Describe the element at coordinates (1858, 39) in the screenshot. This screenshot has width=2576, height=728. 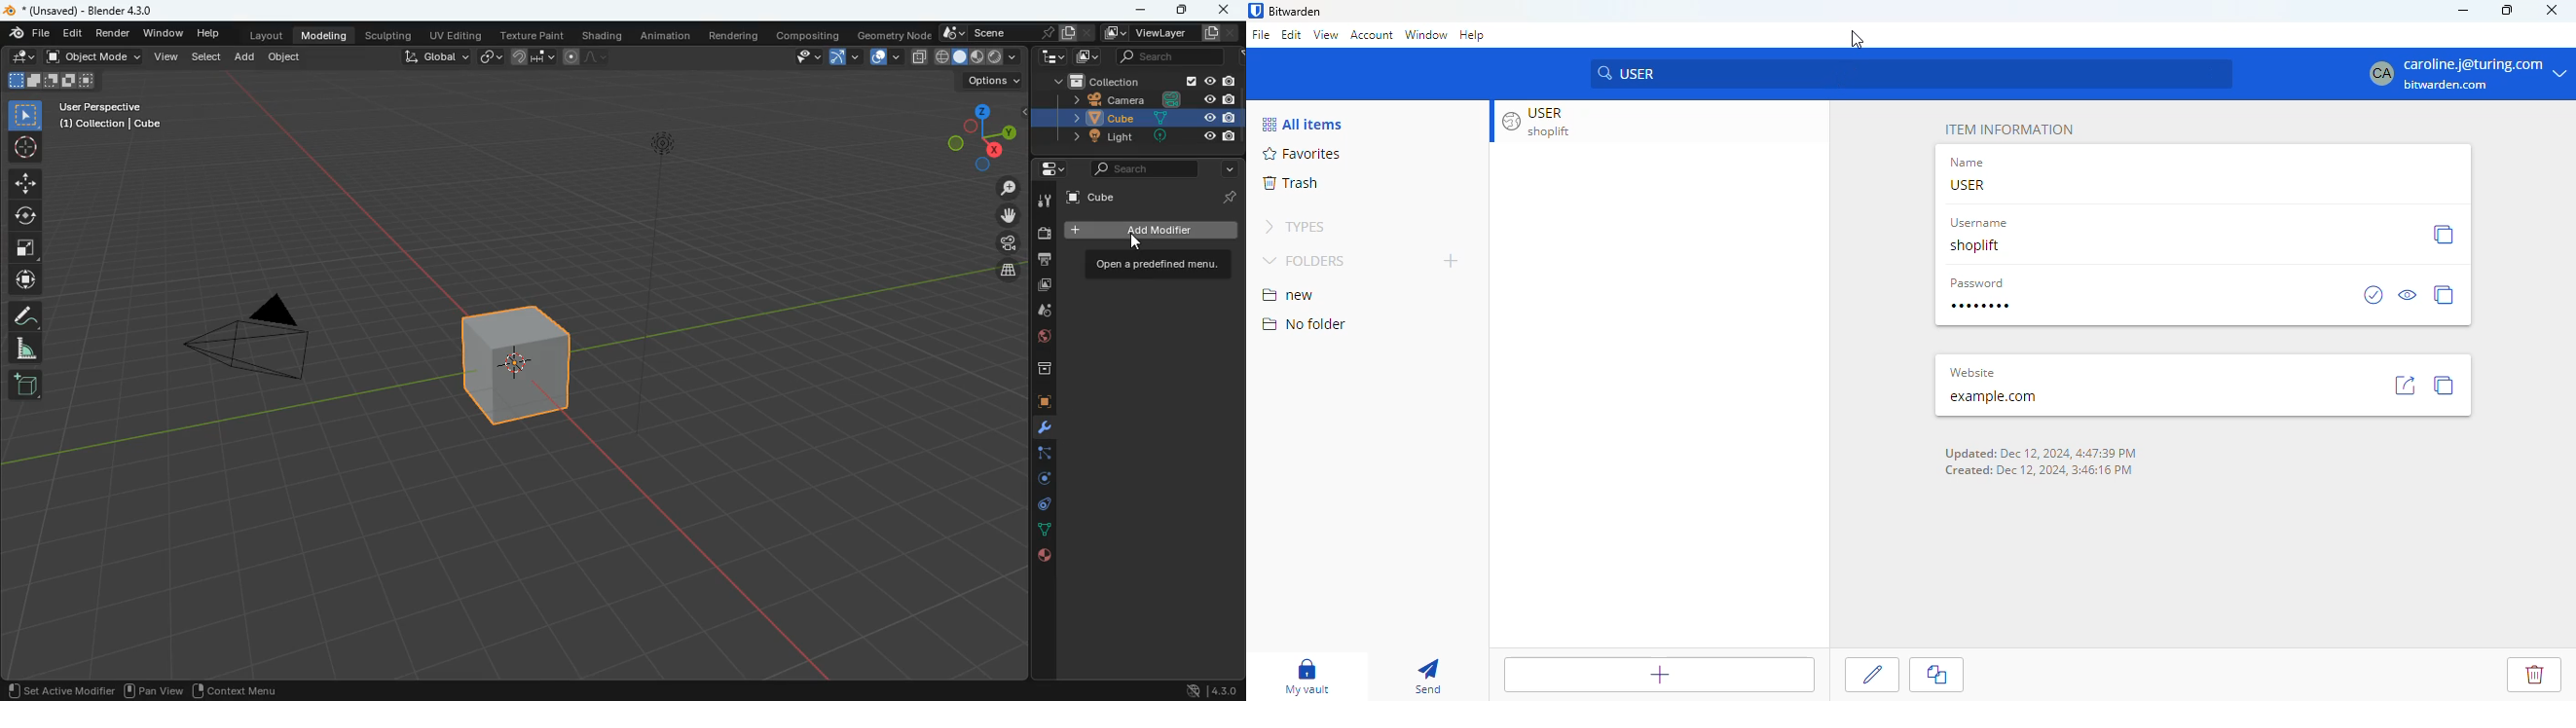
I see `Cursor` at that location.